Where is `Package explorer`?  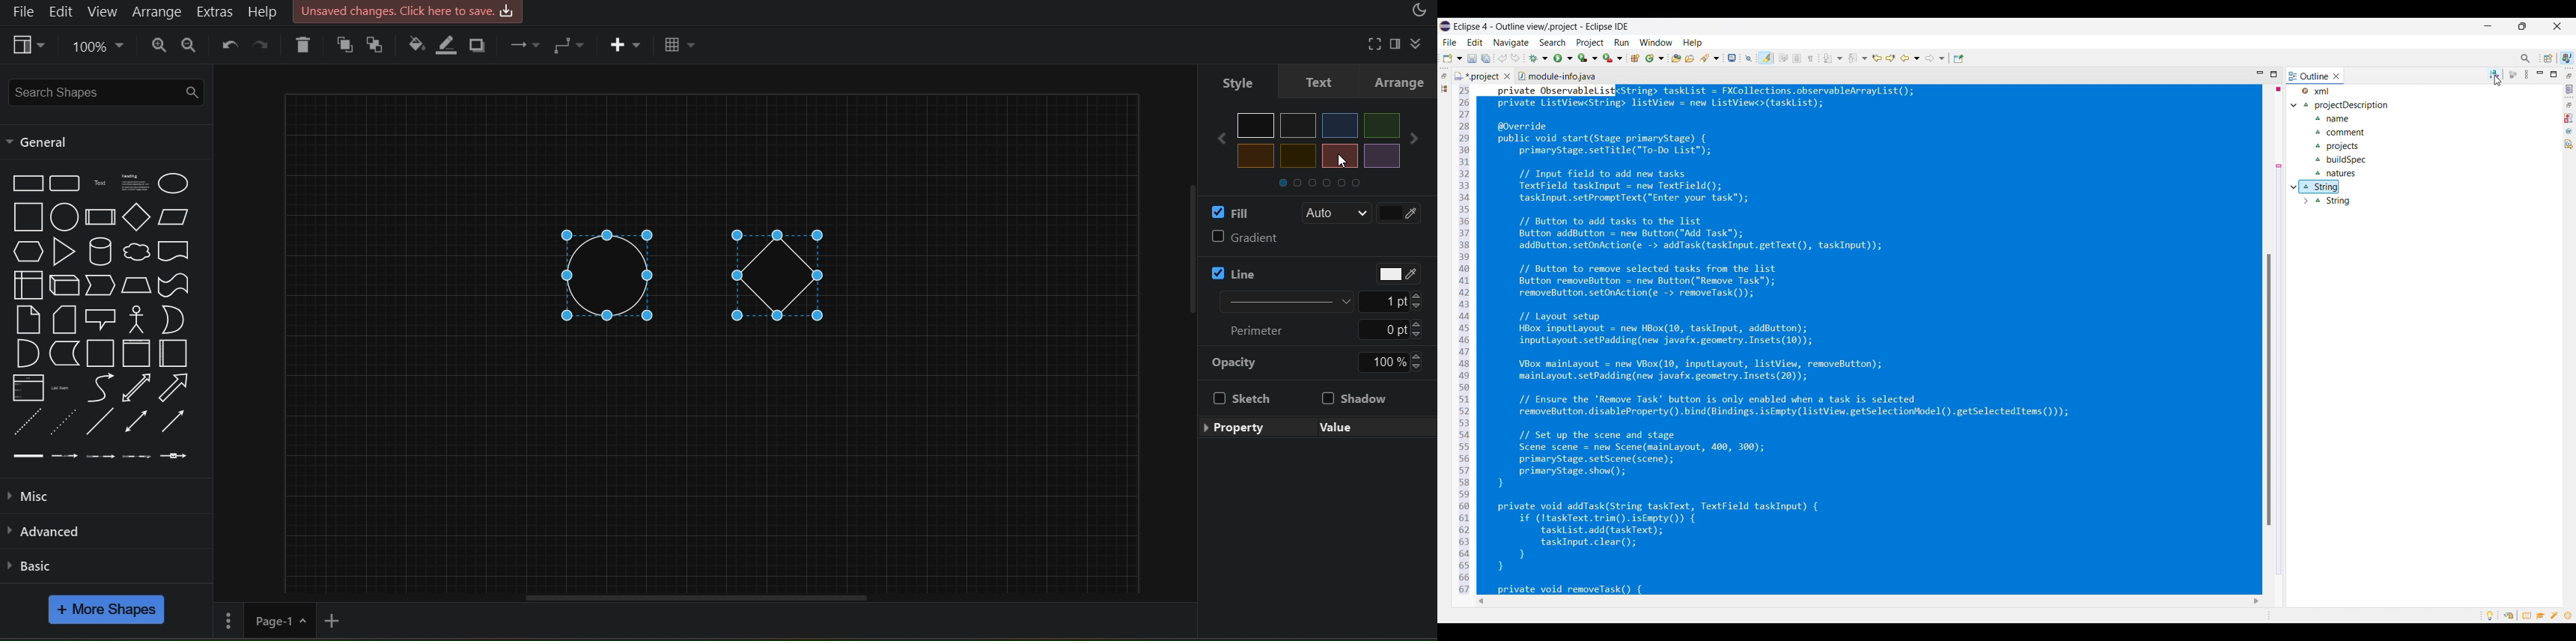 Package explorer is located at coordinates (1444, 88).